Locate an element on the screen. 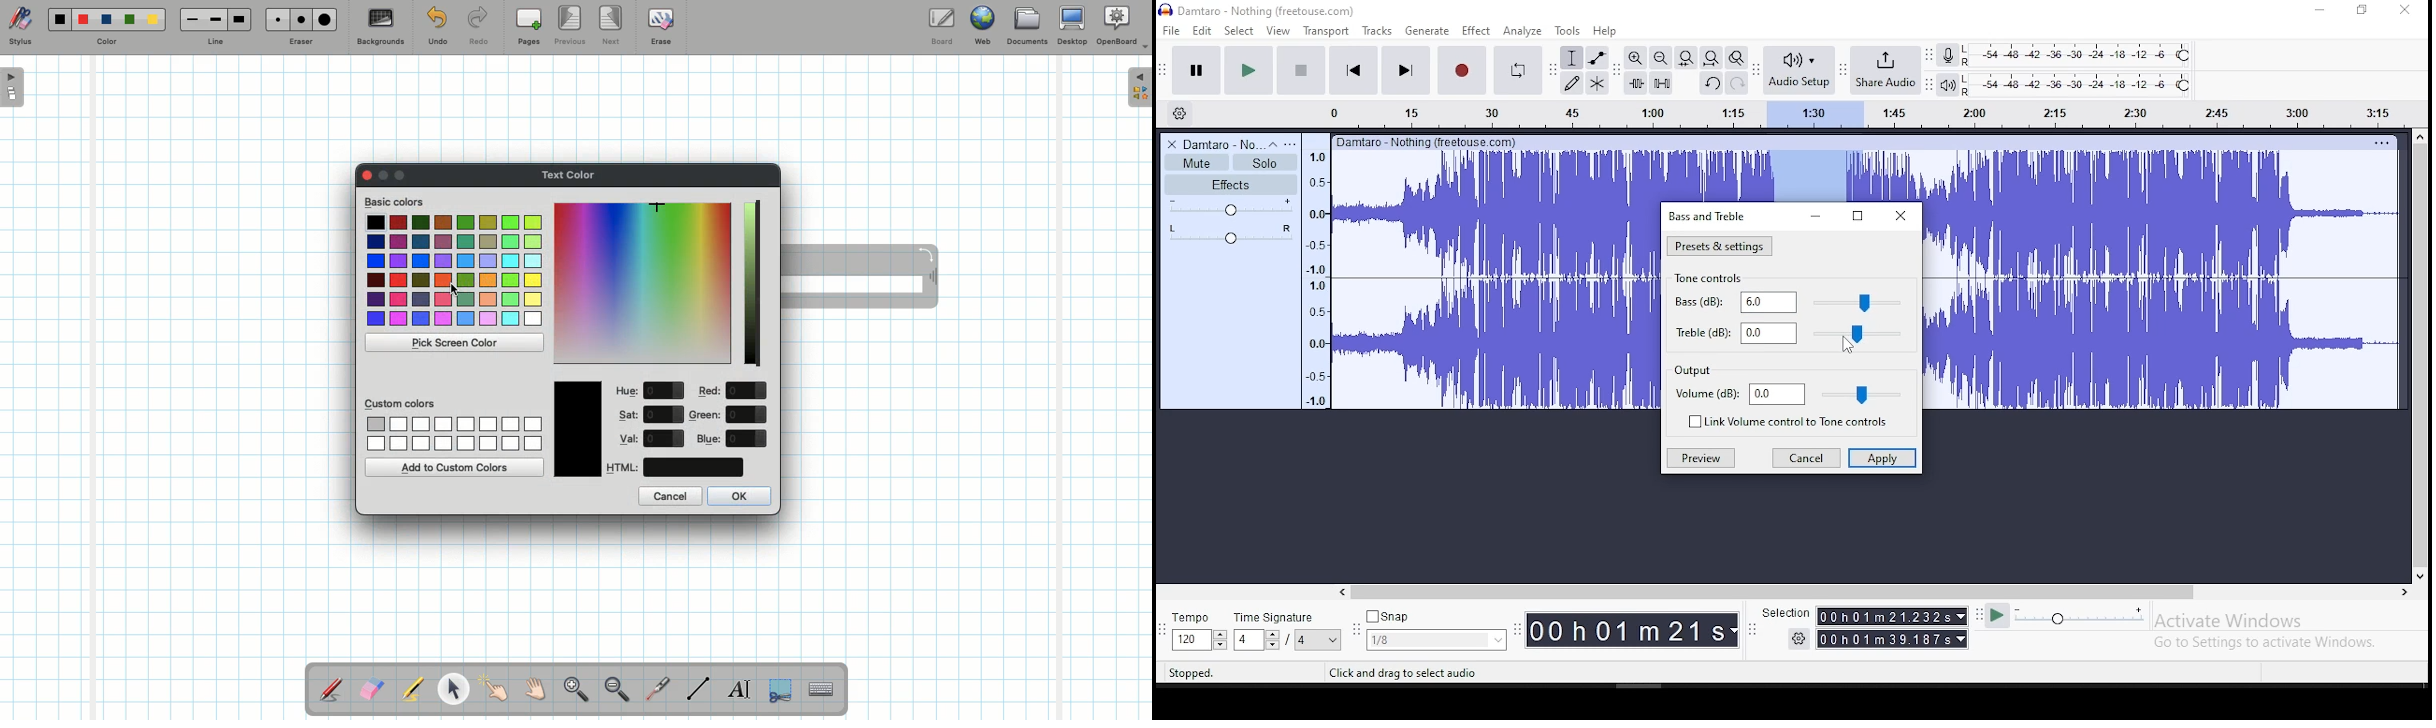 The height and width of the screenshot is (728, 2436). open menu is located at coordinates (1290, 144).